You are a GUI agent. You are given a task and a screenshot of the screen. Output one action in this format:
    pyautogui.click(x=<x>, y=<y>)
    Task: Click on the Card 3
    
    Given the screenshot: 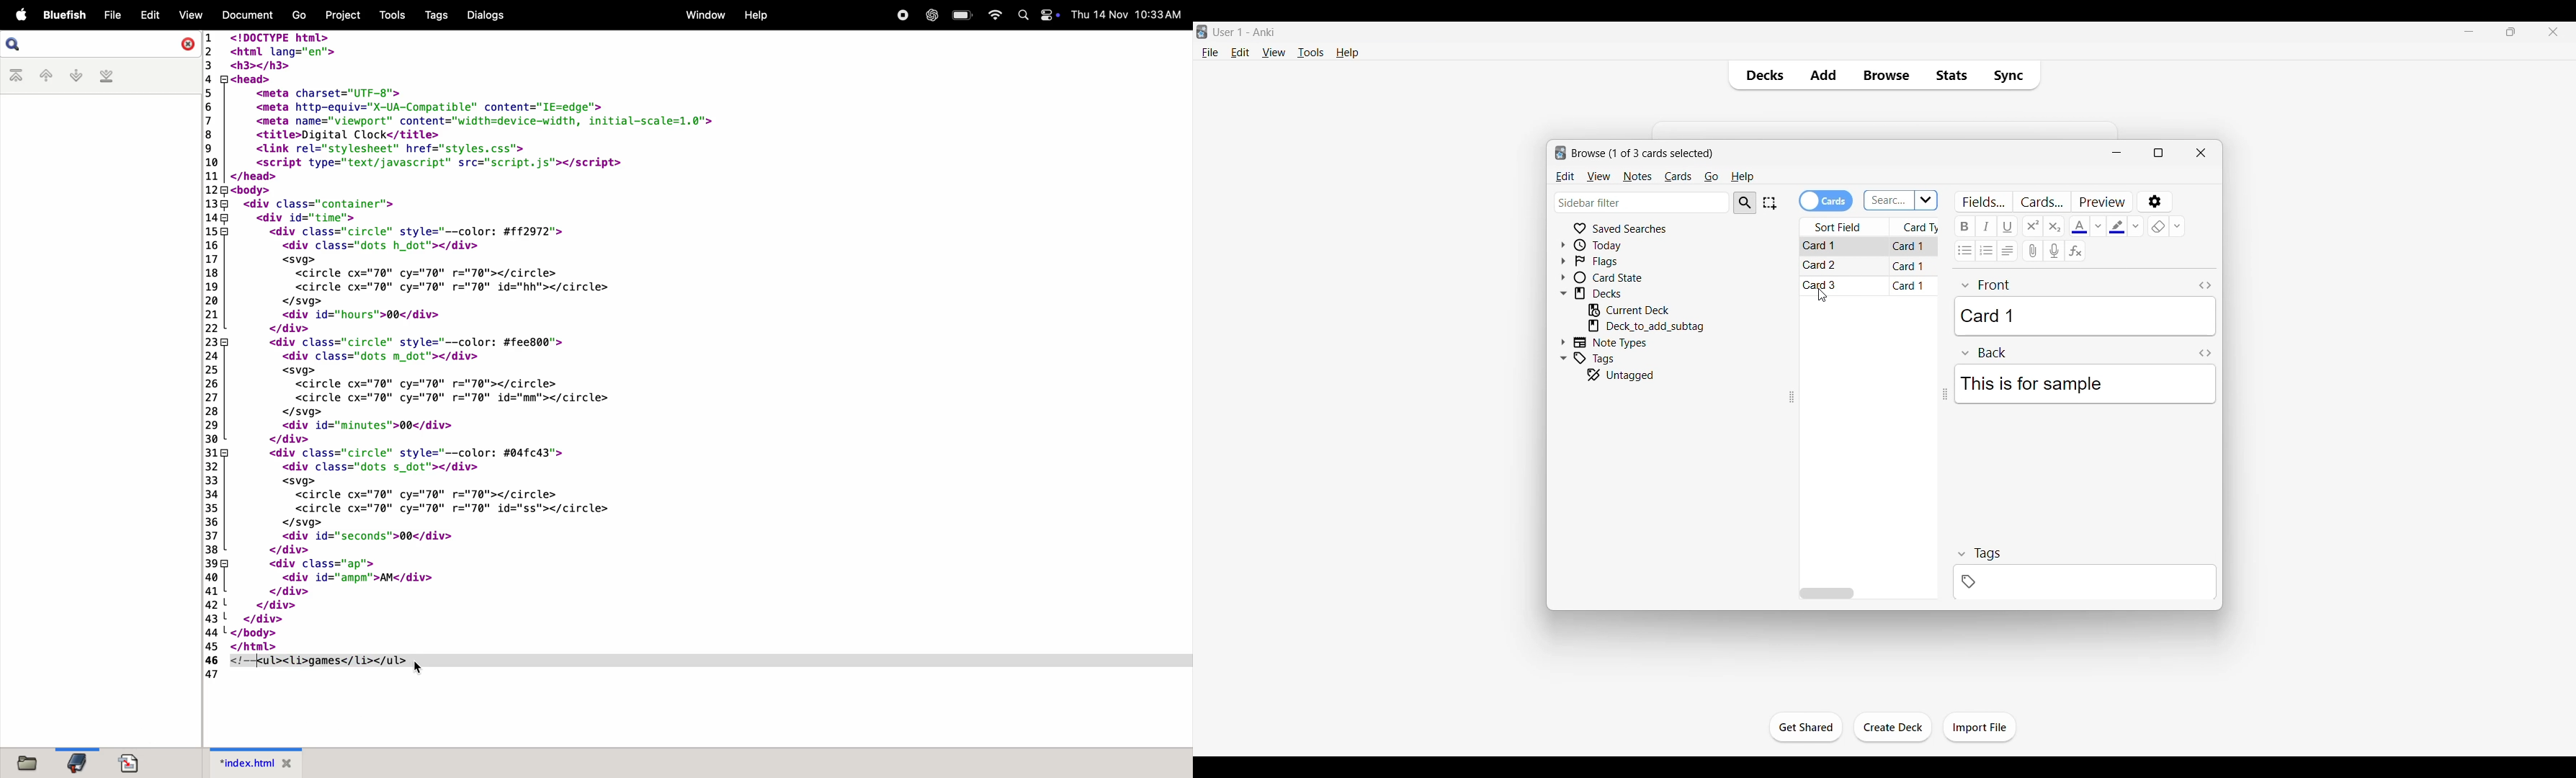 What is the action you would take?
    pyautogui.click(x=1823, y=285)
    